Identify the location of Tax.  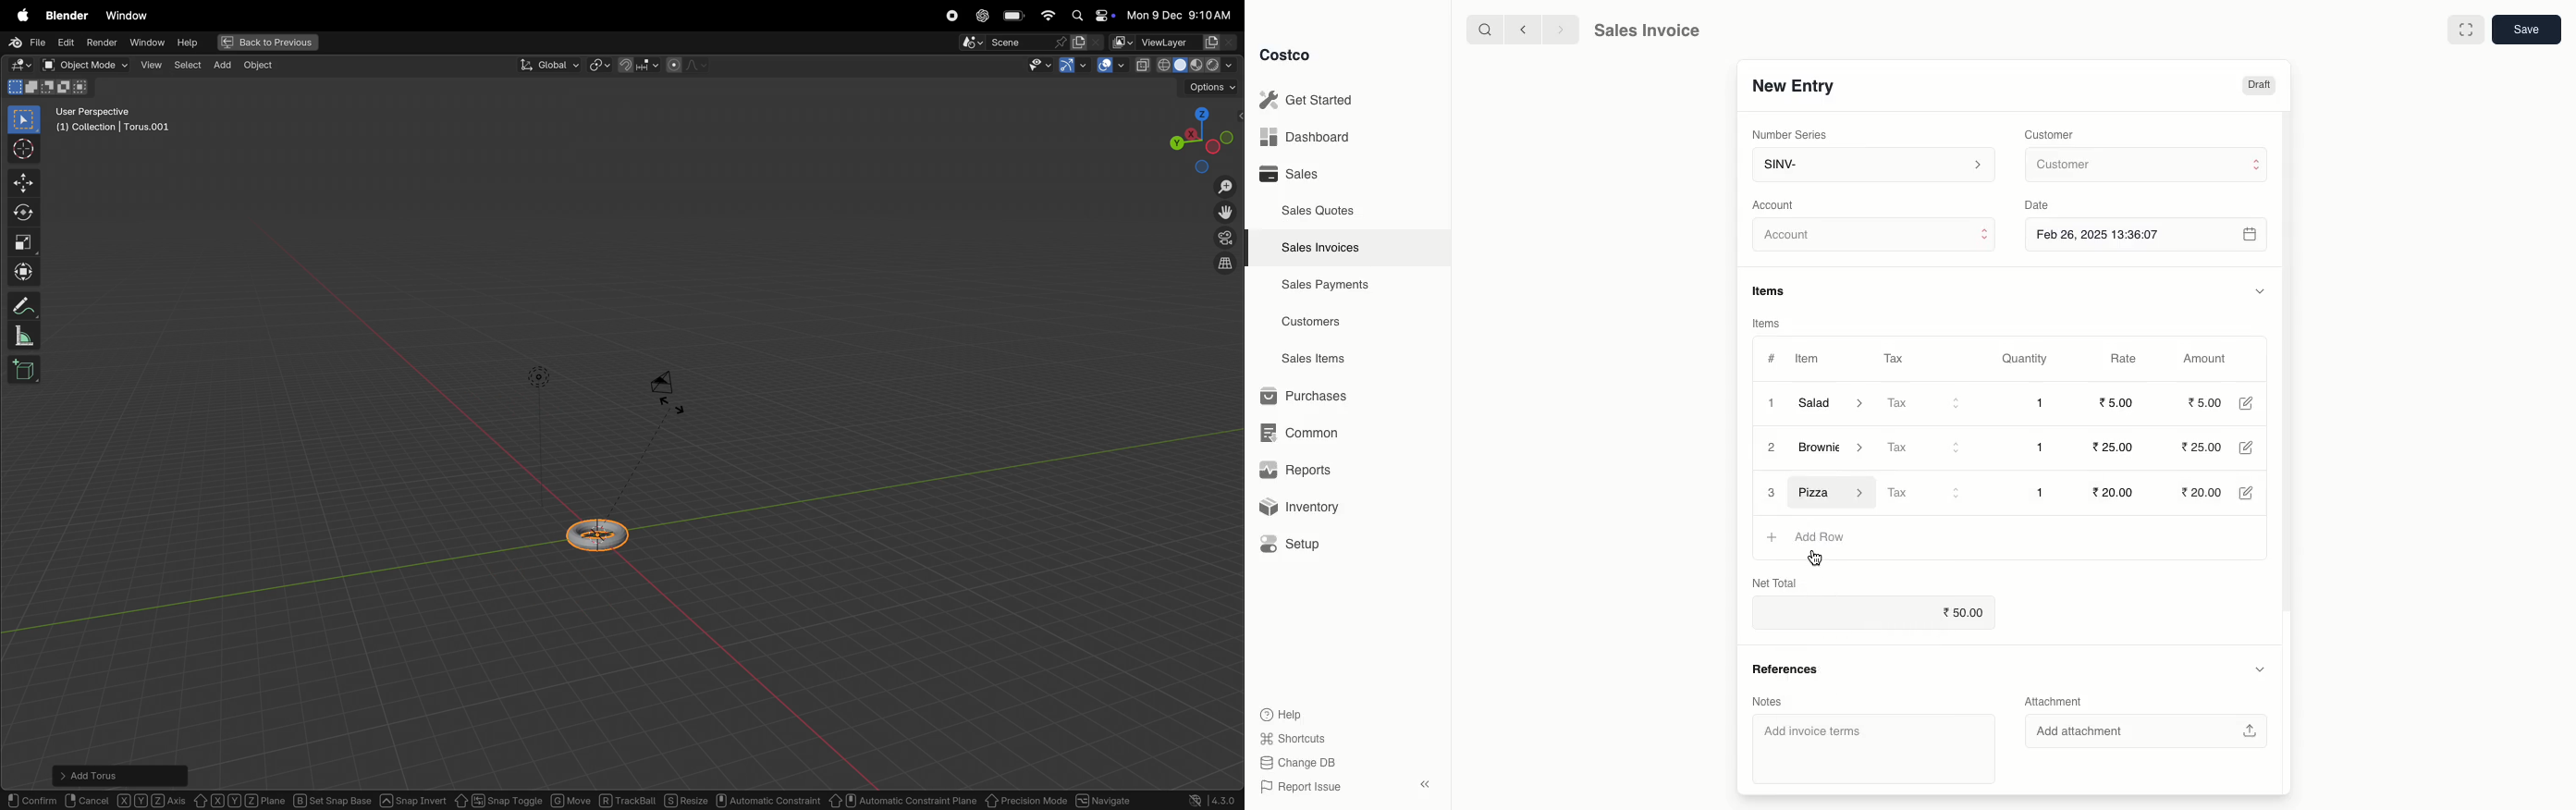
(1922, 447).